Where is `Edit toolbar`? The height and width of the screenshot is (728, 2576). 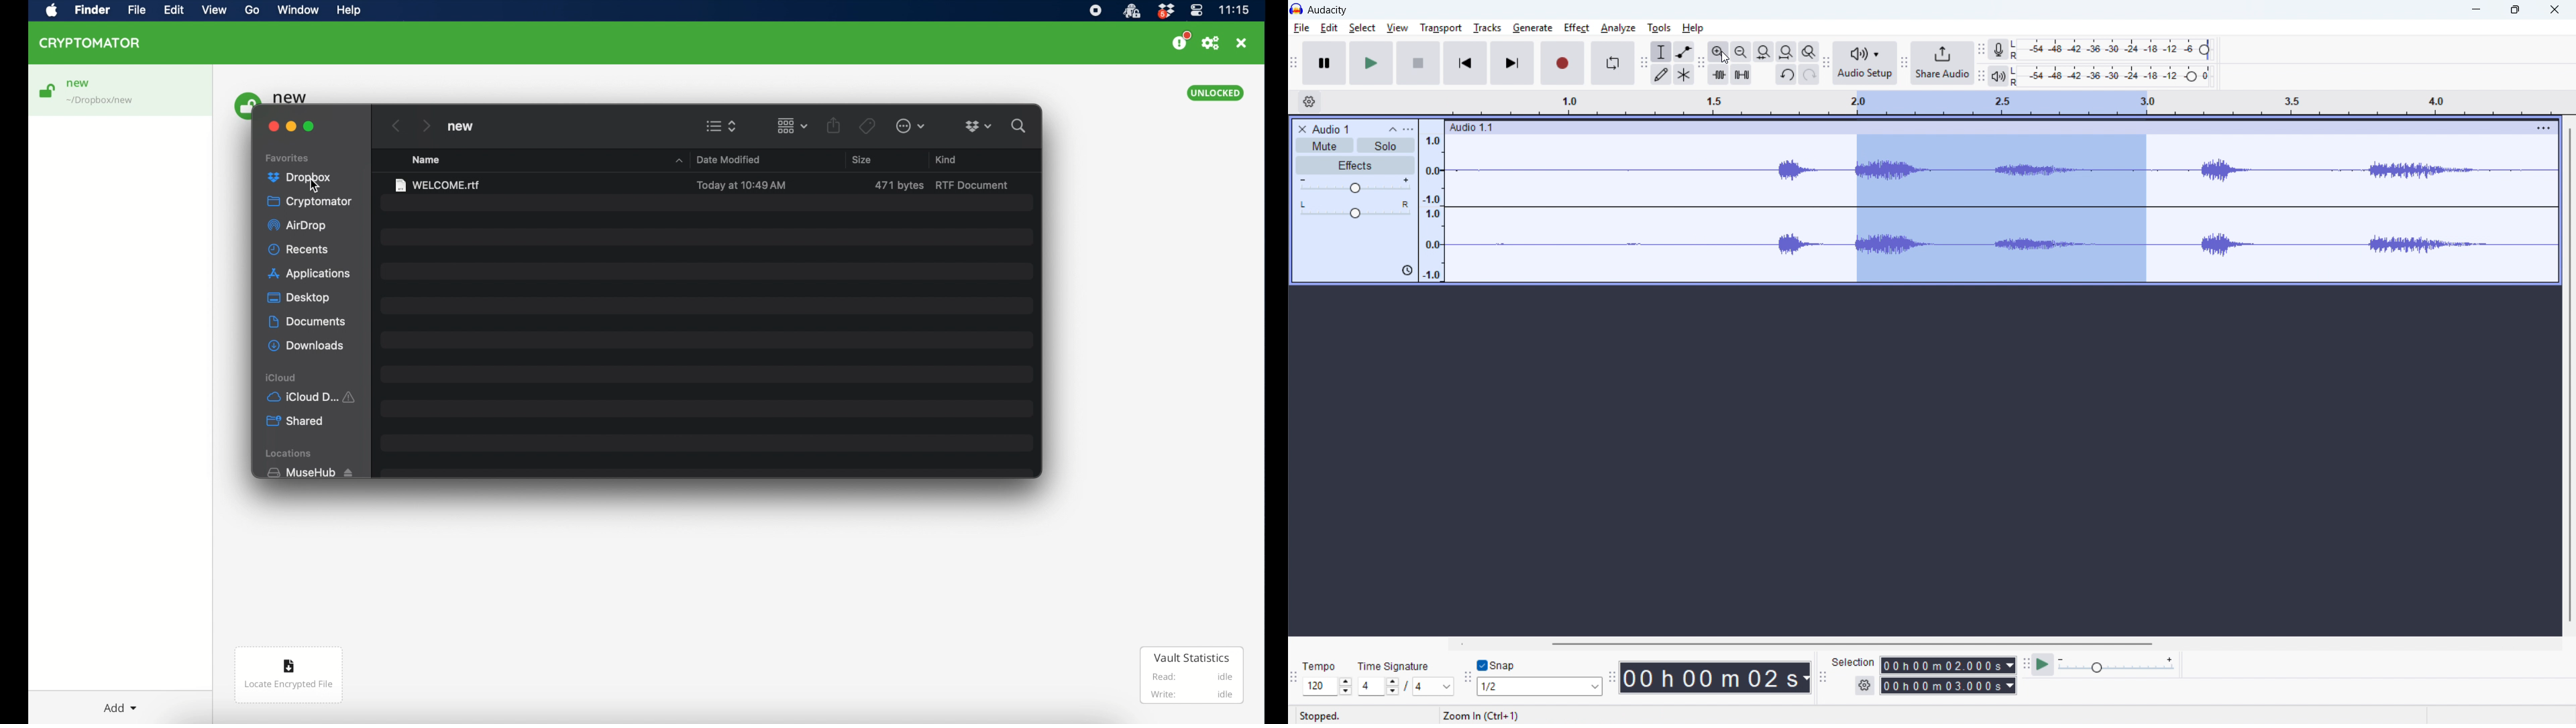 Edit toolbar is located at coordinates (1701, 64).